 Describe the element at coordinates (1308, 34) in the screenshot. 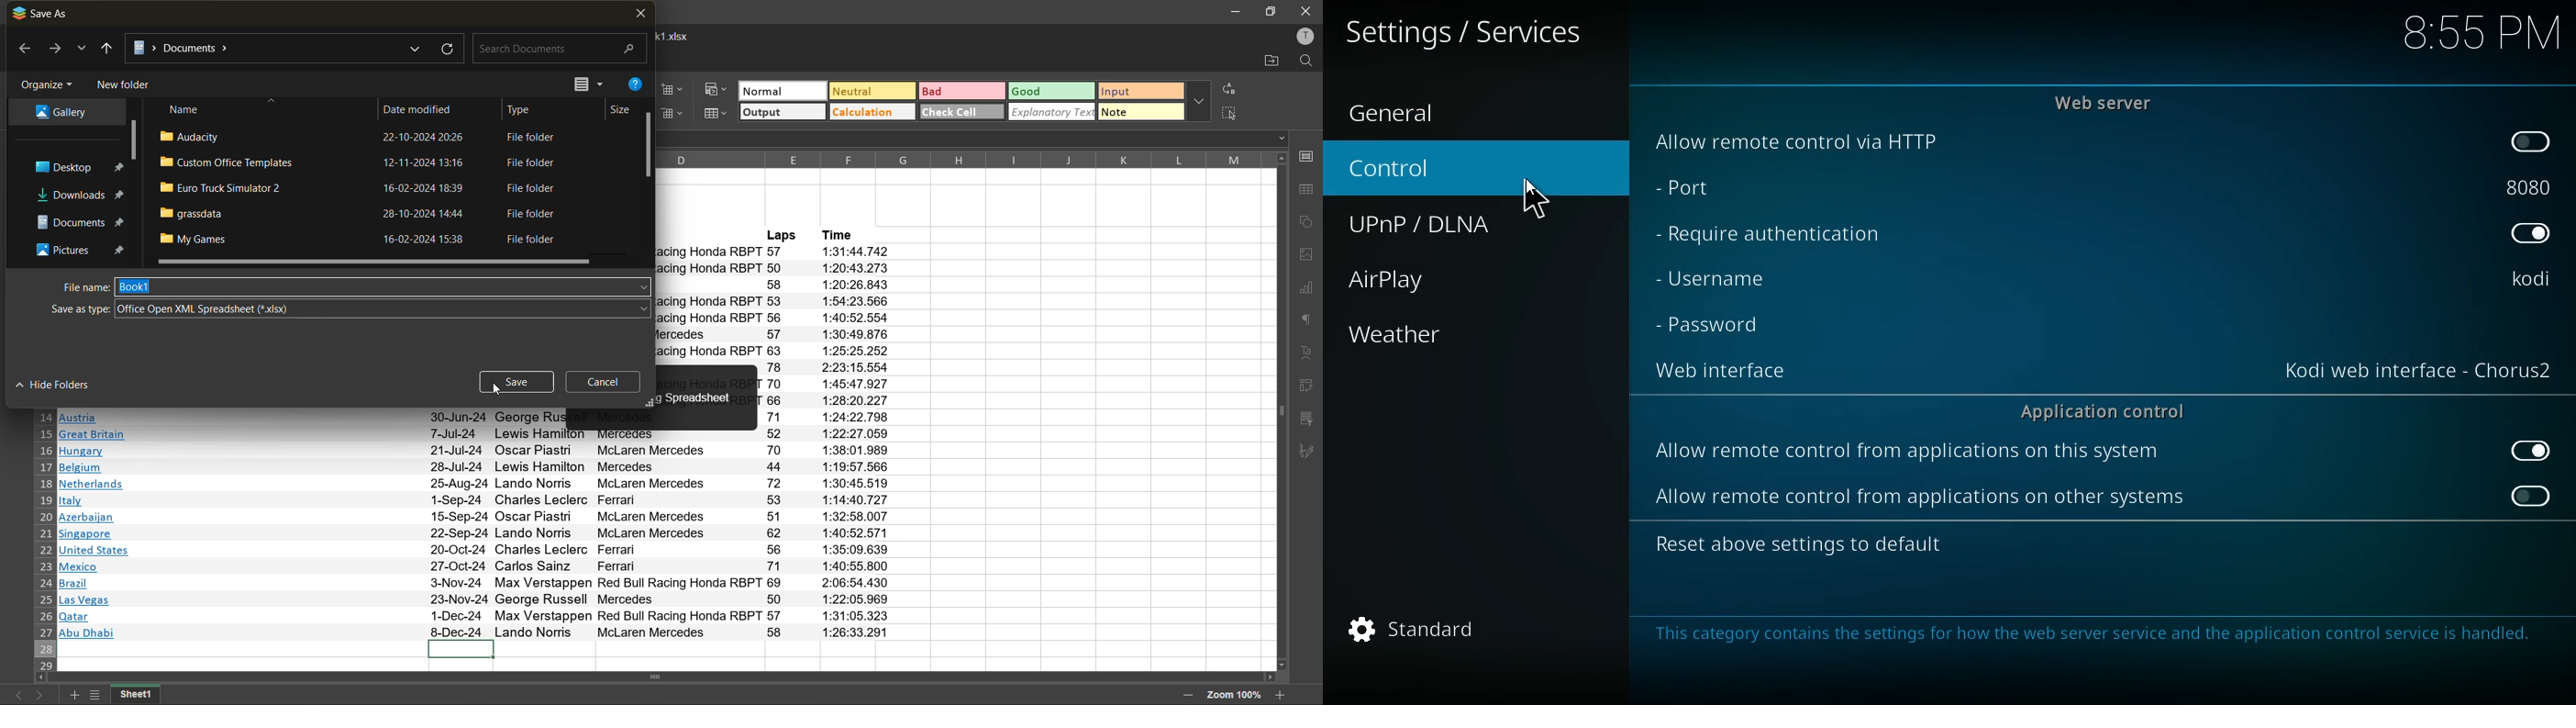

I see `profile` at that location.